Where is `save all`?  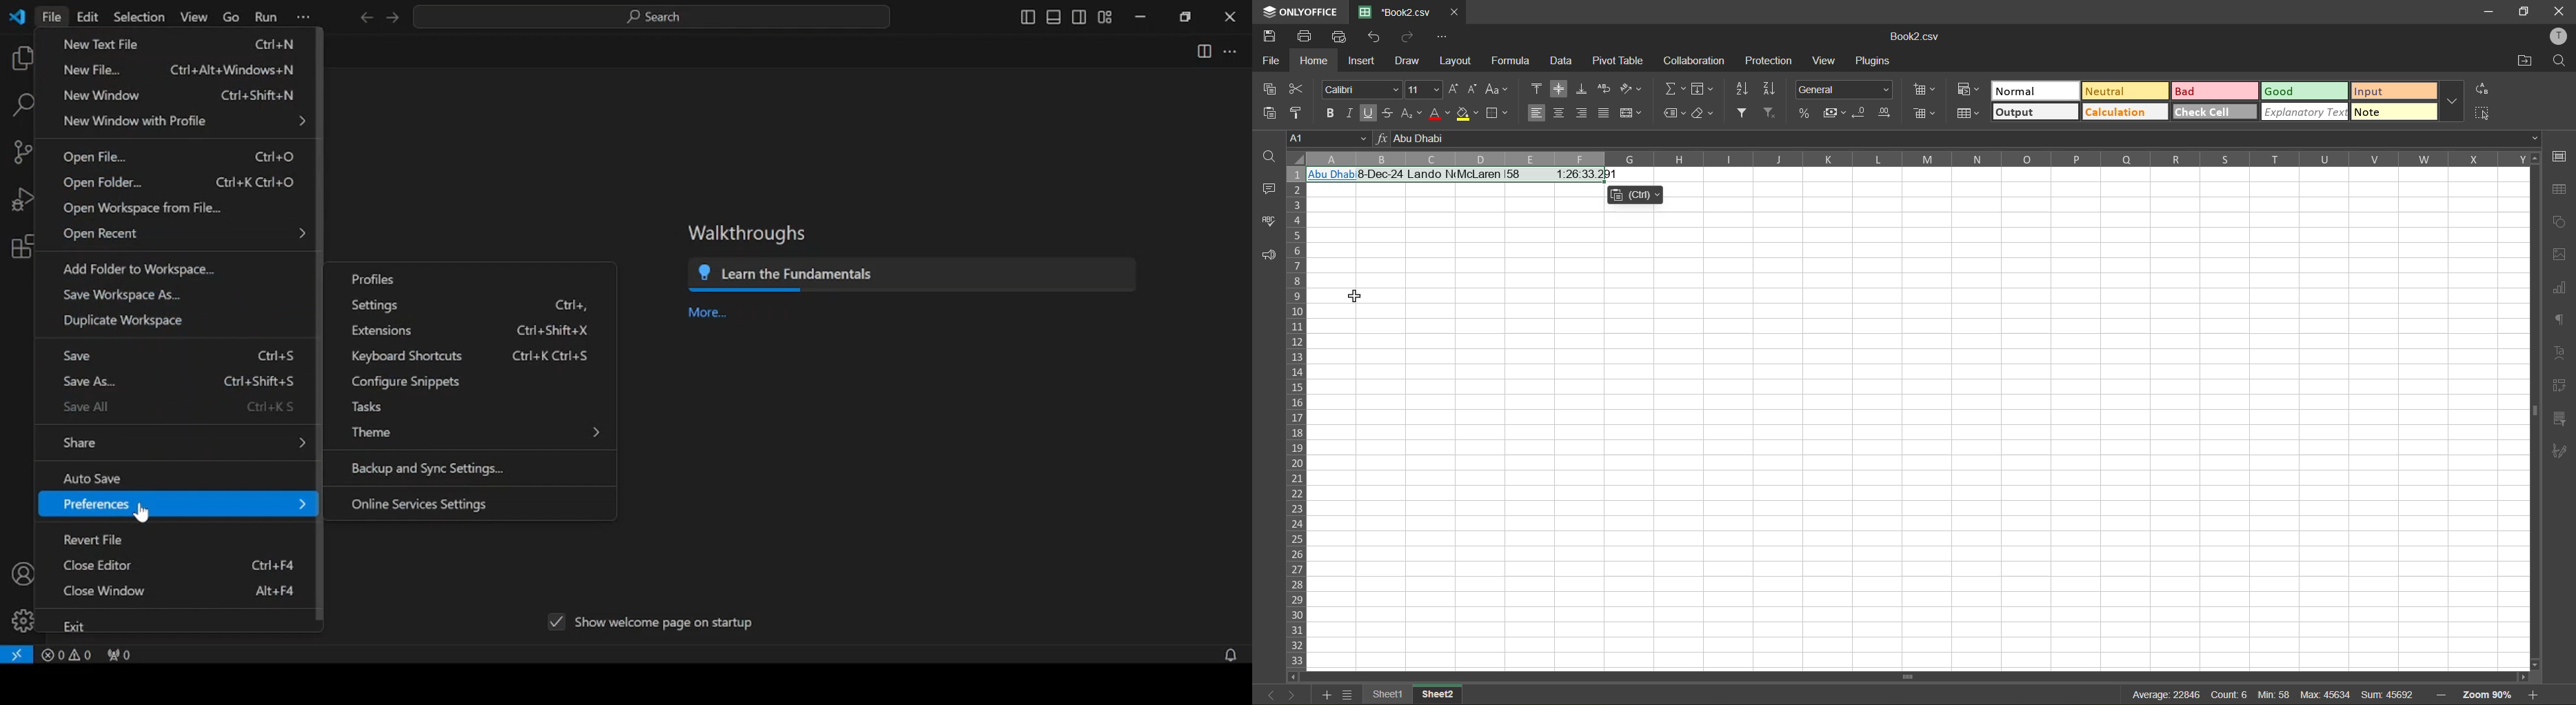 save all is located at coordinates (87, 407).